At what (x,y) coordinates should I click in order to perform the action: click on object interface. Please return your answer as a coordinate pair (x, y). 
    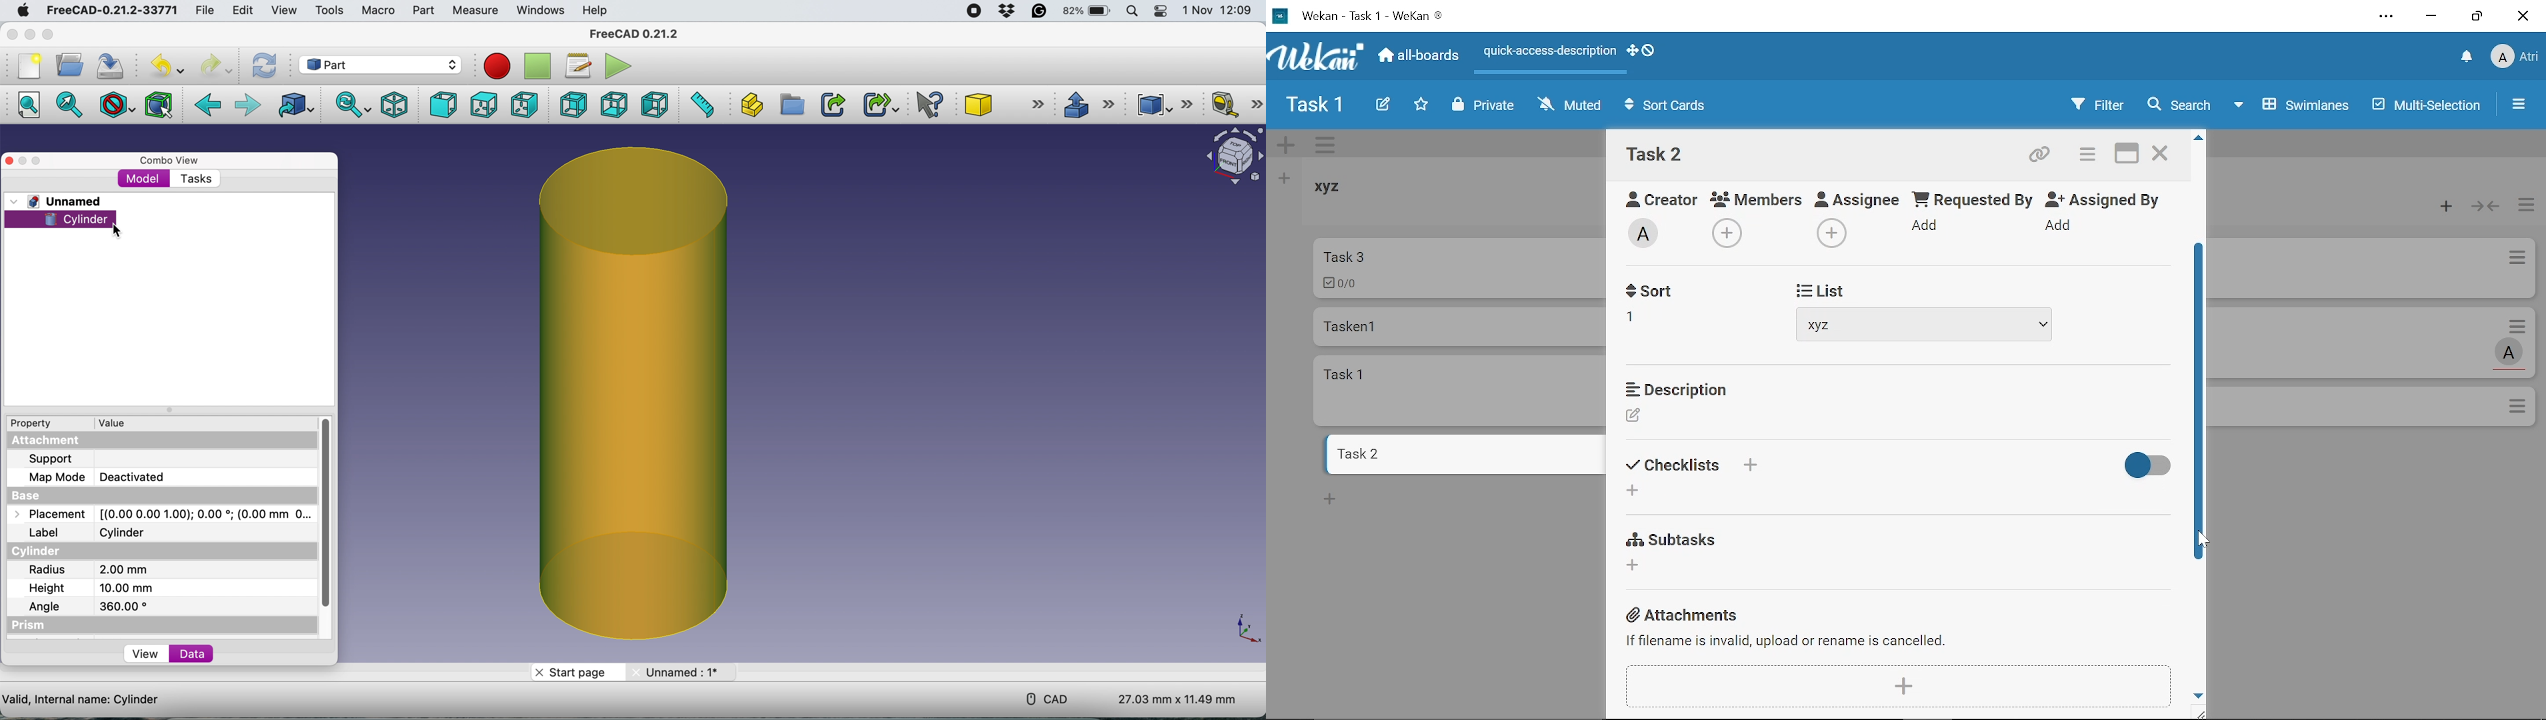
    Looking at the image, I should click on (1234, 156).